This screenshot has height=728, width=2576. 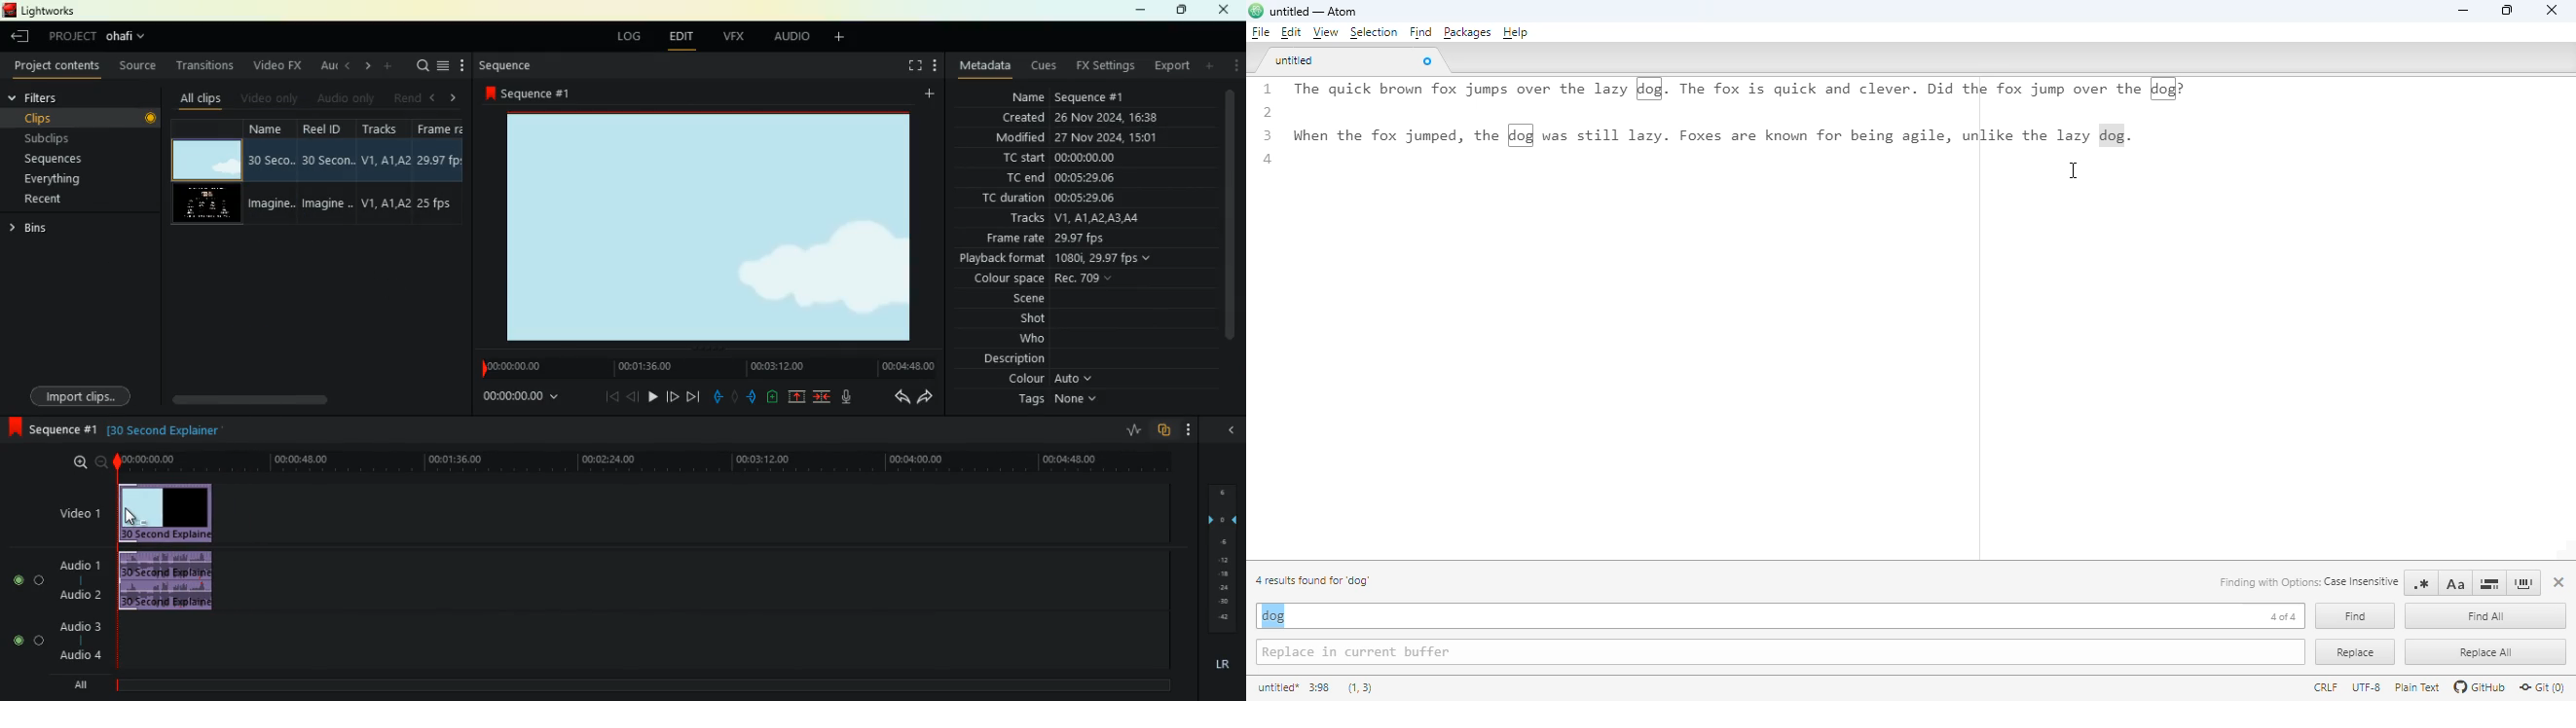 I want to click on timeline, so click(x=648, y=461).